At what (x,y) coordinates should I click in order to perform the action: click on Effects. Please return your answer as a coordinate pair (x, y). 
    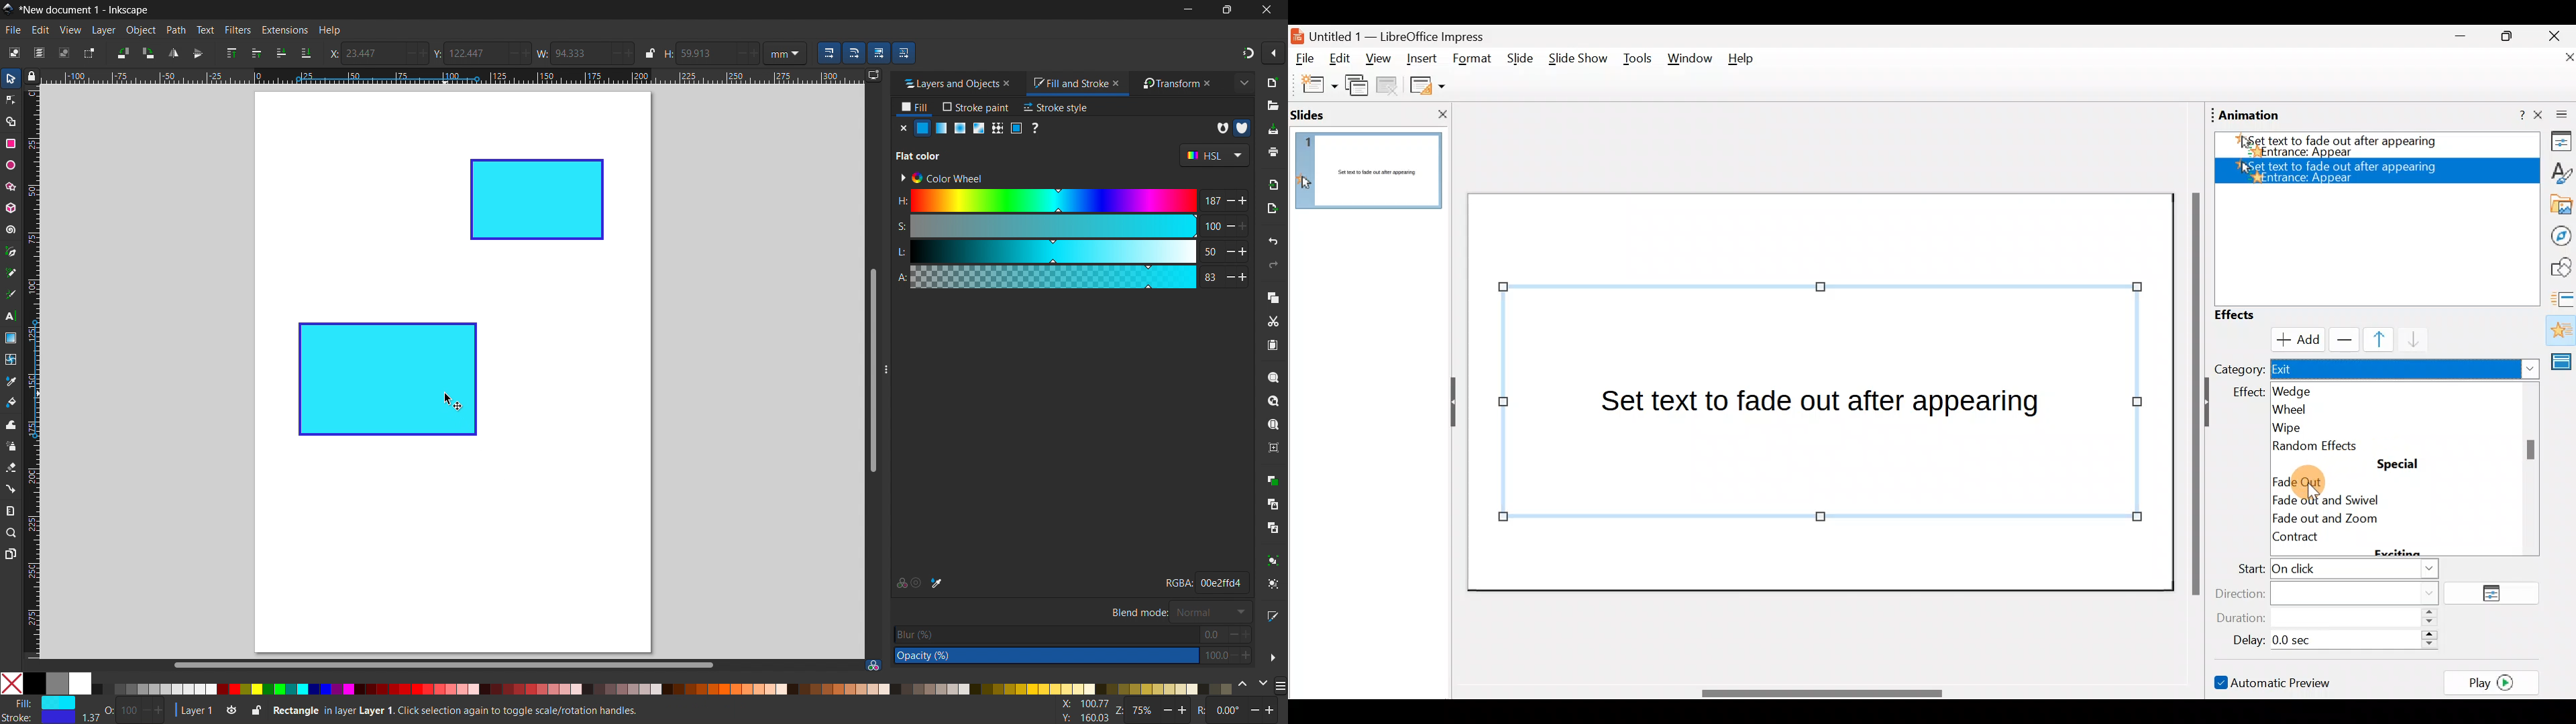
    Looking at the image, I should click on (2247, 315).